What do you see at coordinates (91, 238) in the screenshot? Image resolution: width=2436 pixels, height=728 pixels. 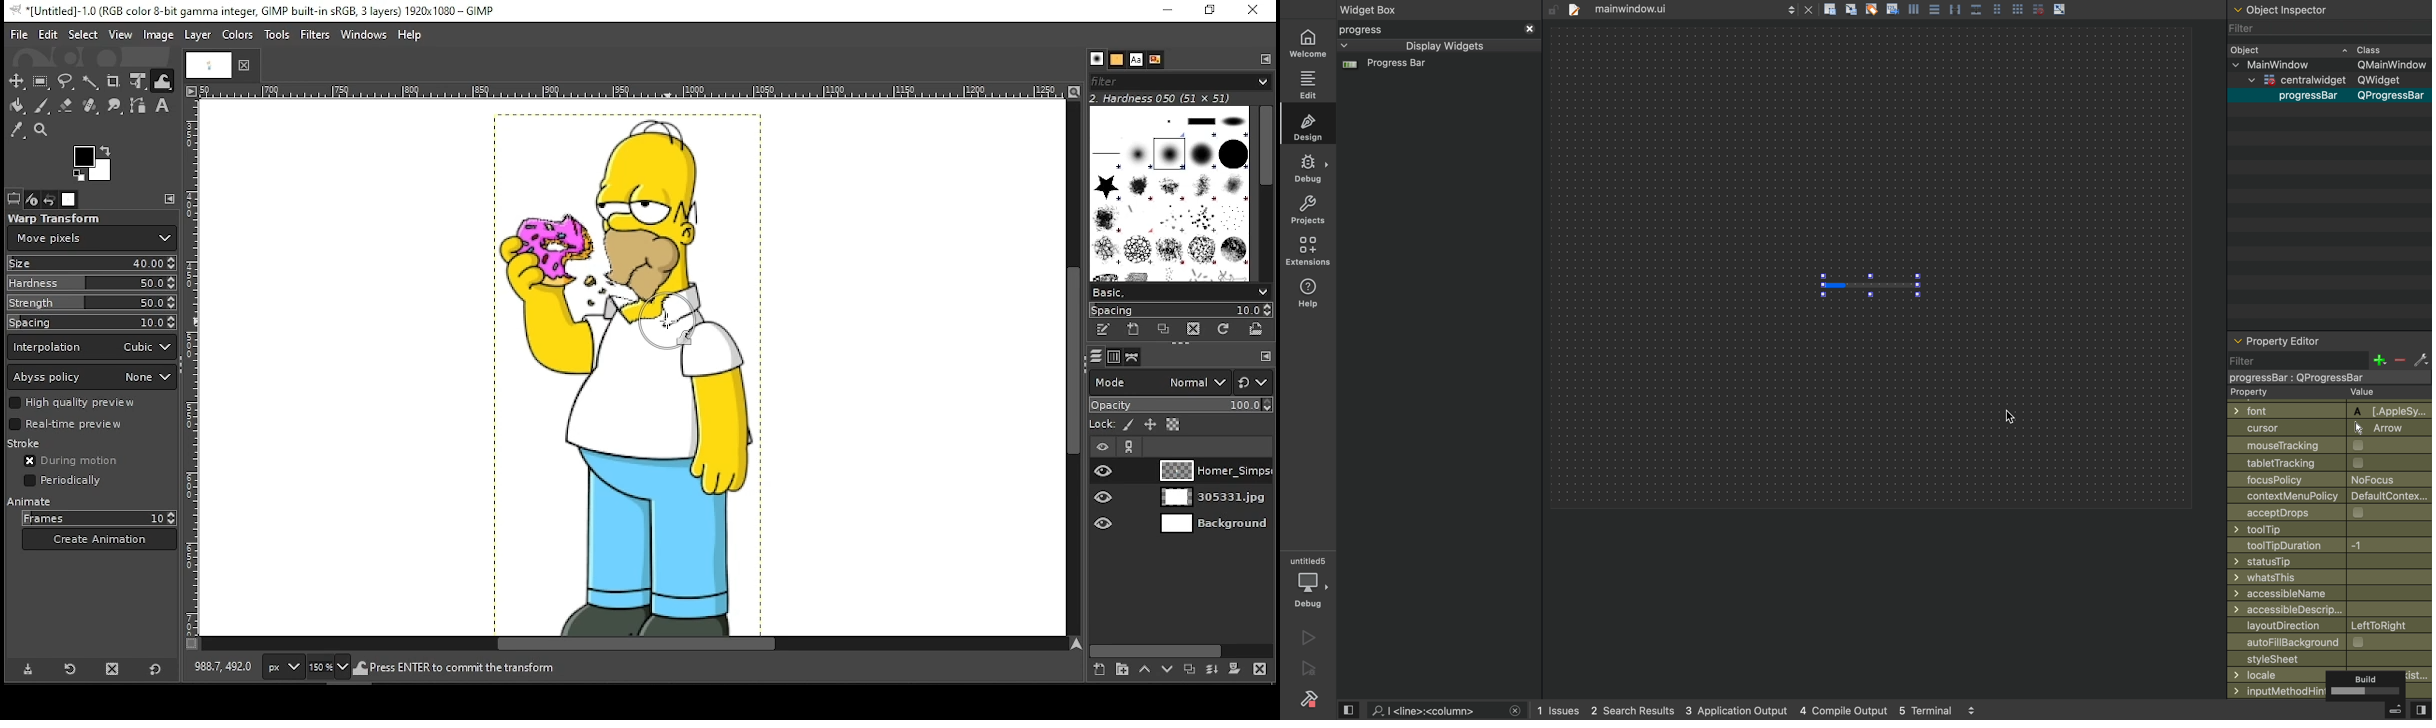 I see `move pixels` at bounding box center [91, 238].